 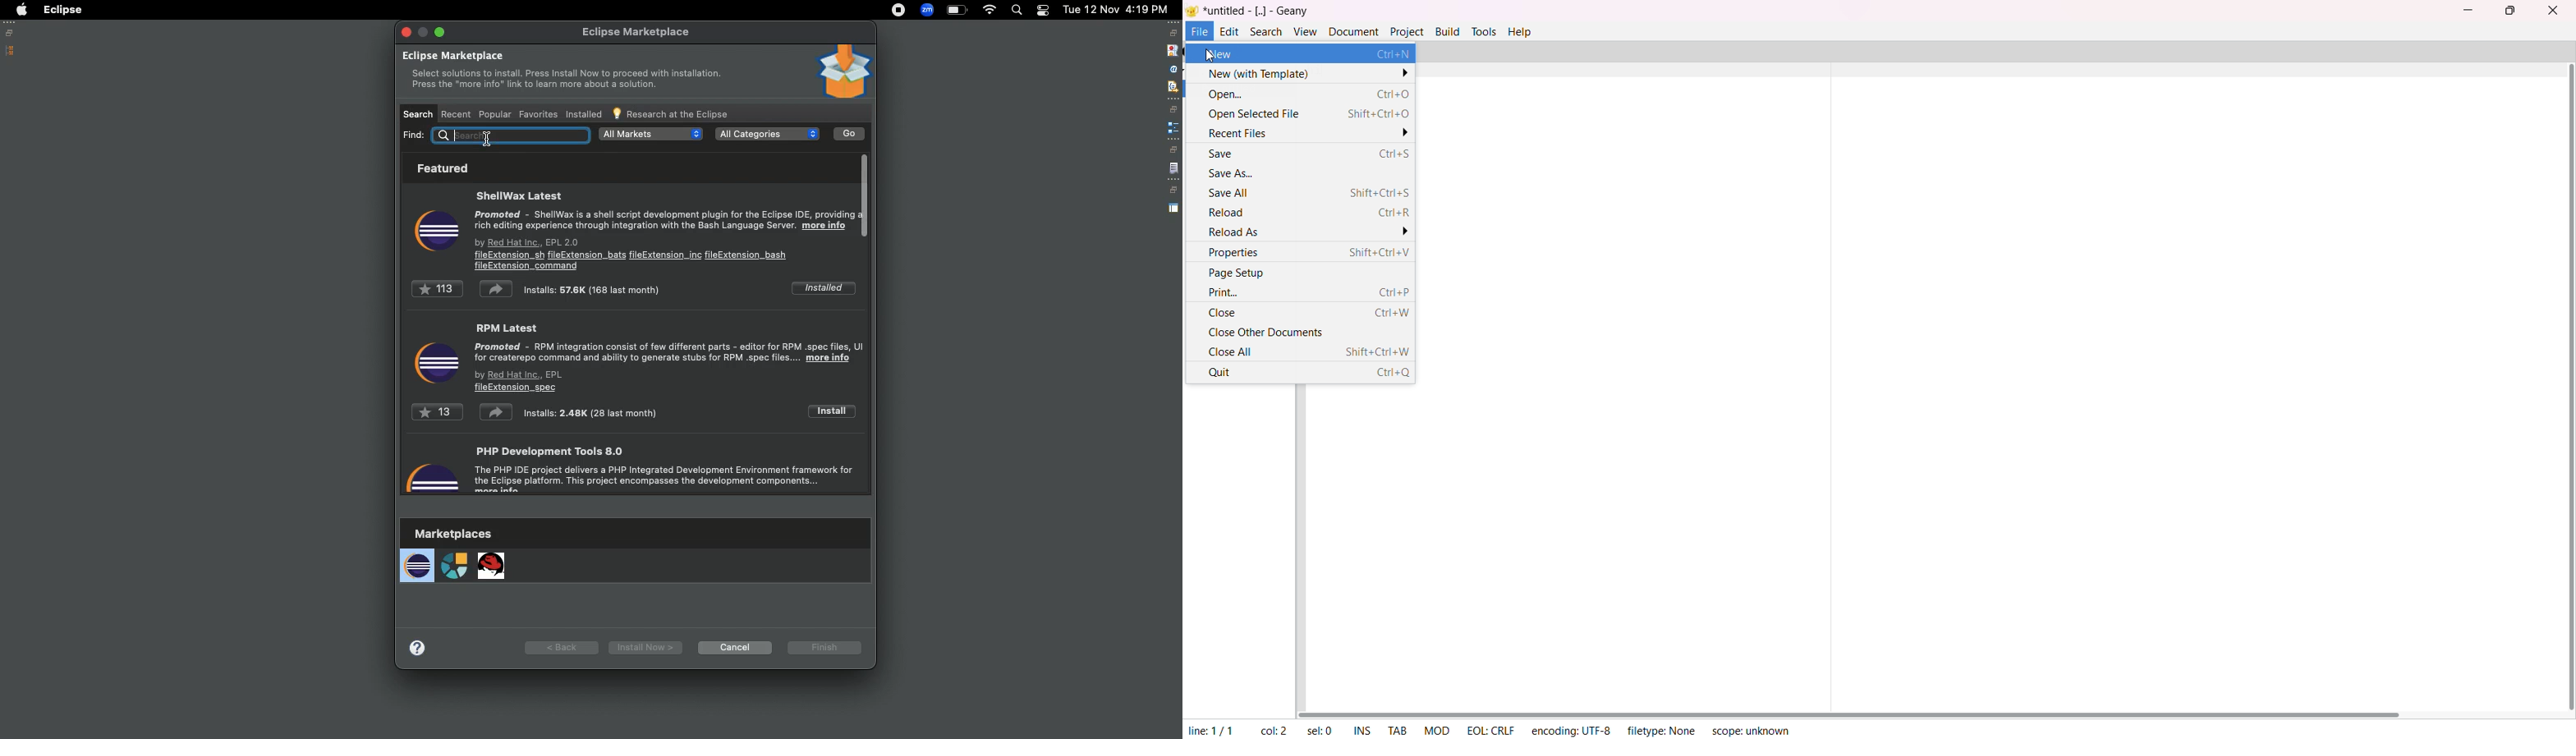 I want to click on Scroll, so click(x=869, y=195).